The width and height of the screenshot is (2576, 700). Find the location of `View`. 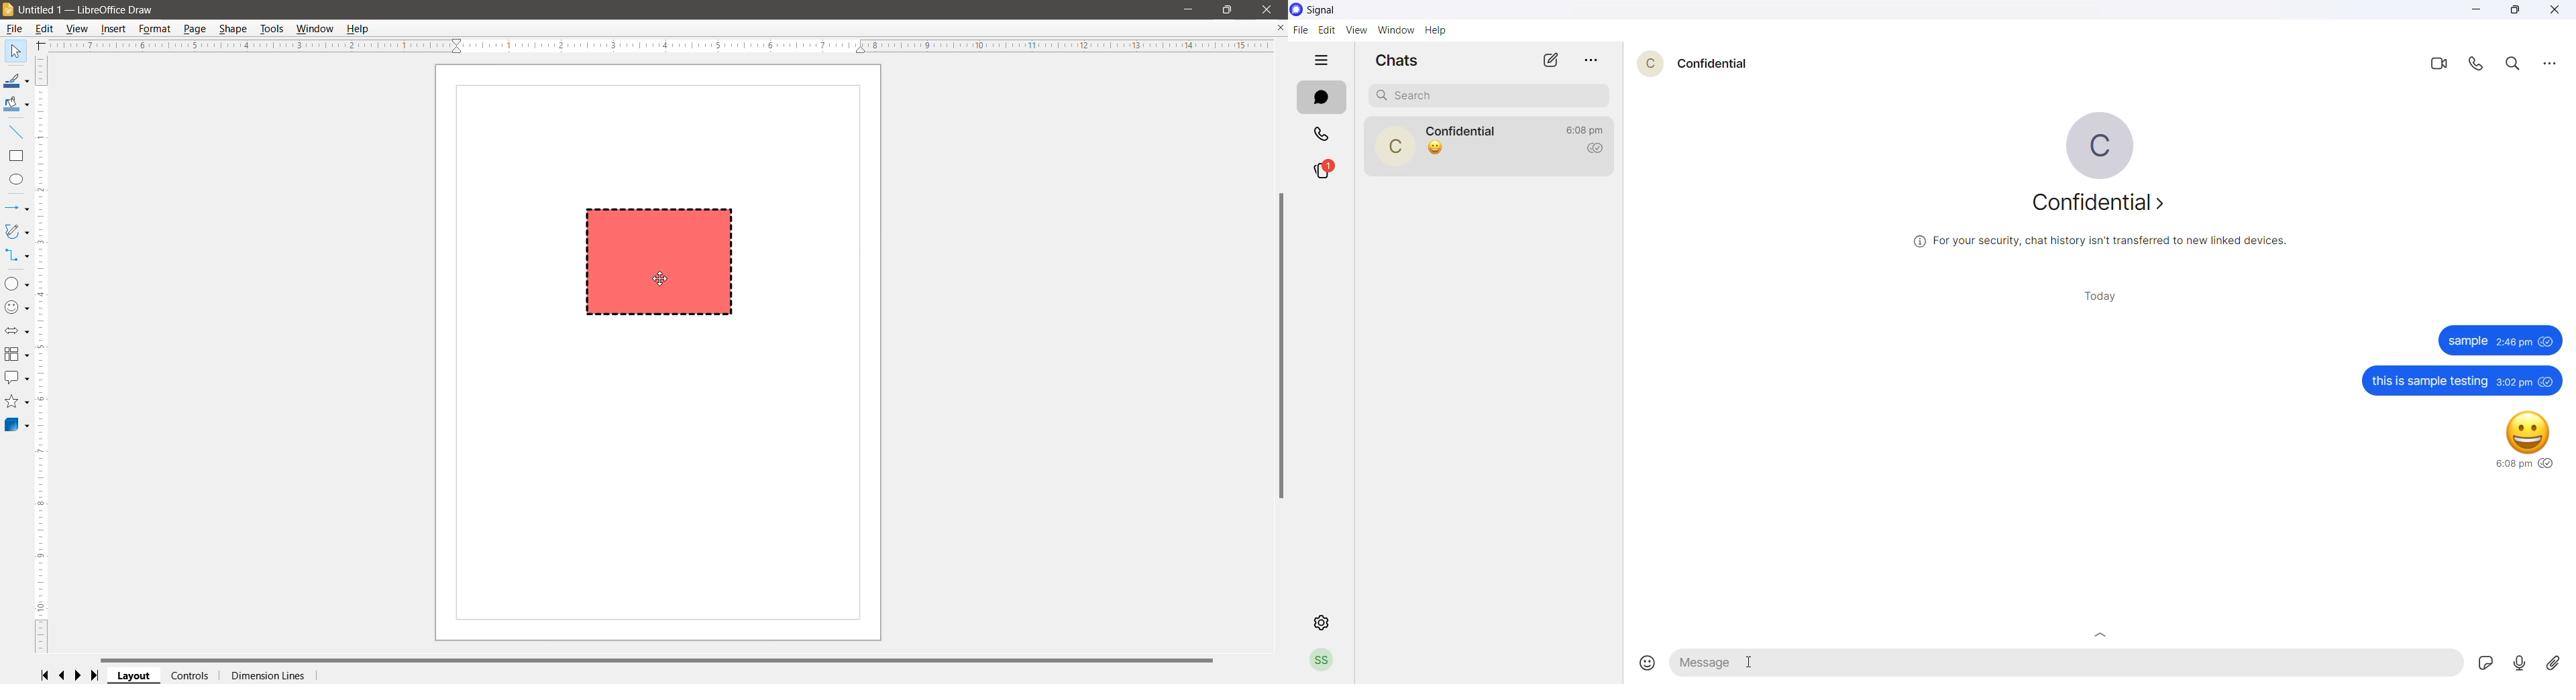

View is located at coordinates (78, 29).